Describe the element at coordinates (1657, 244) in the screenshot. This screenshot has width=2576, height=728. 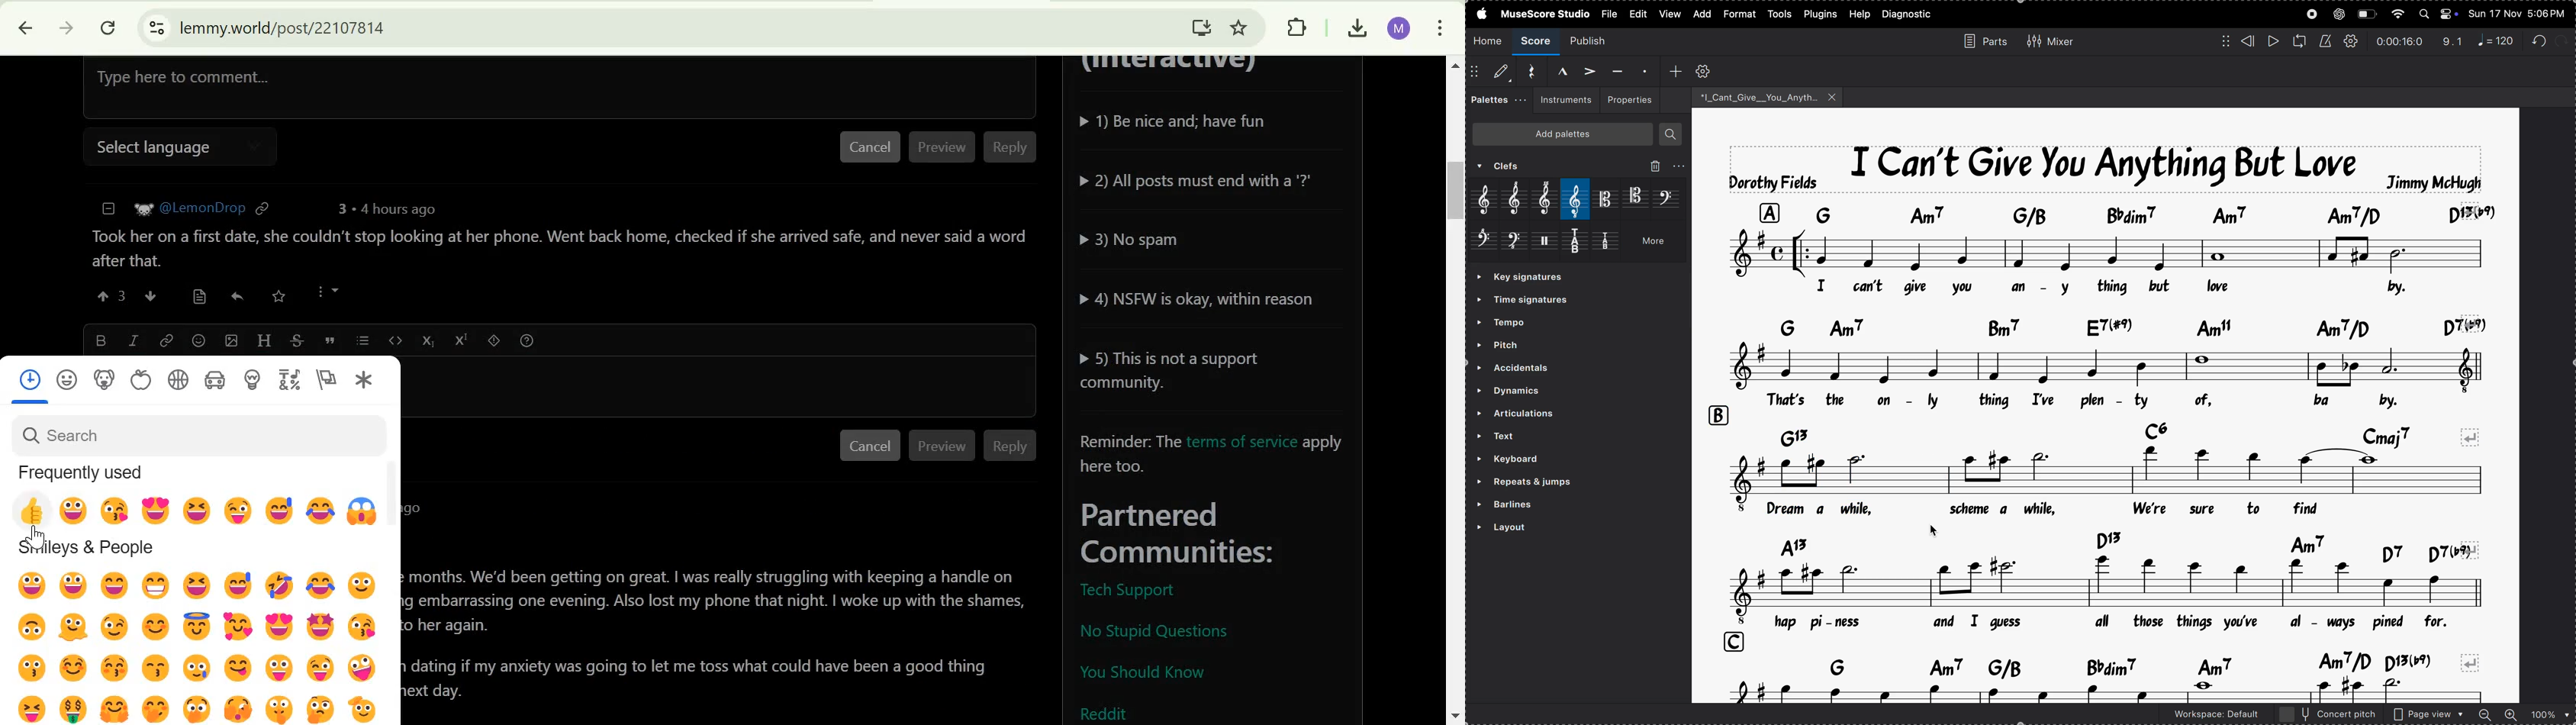
I see `More` at that location.